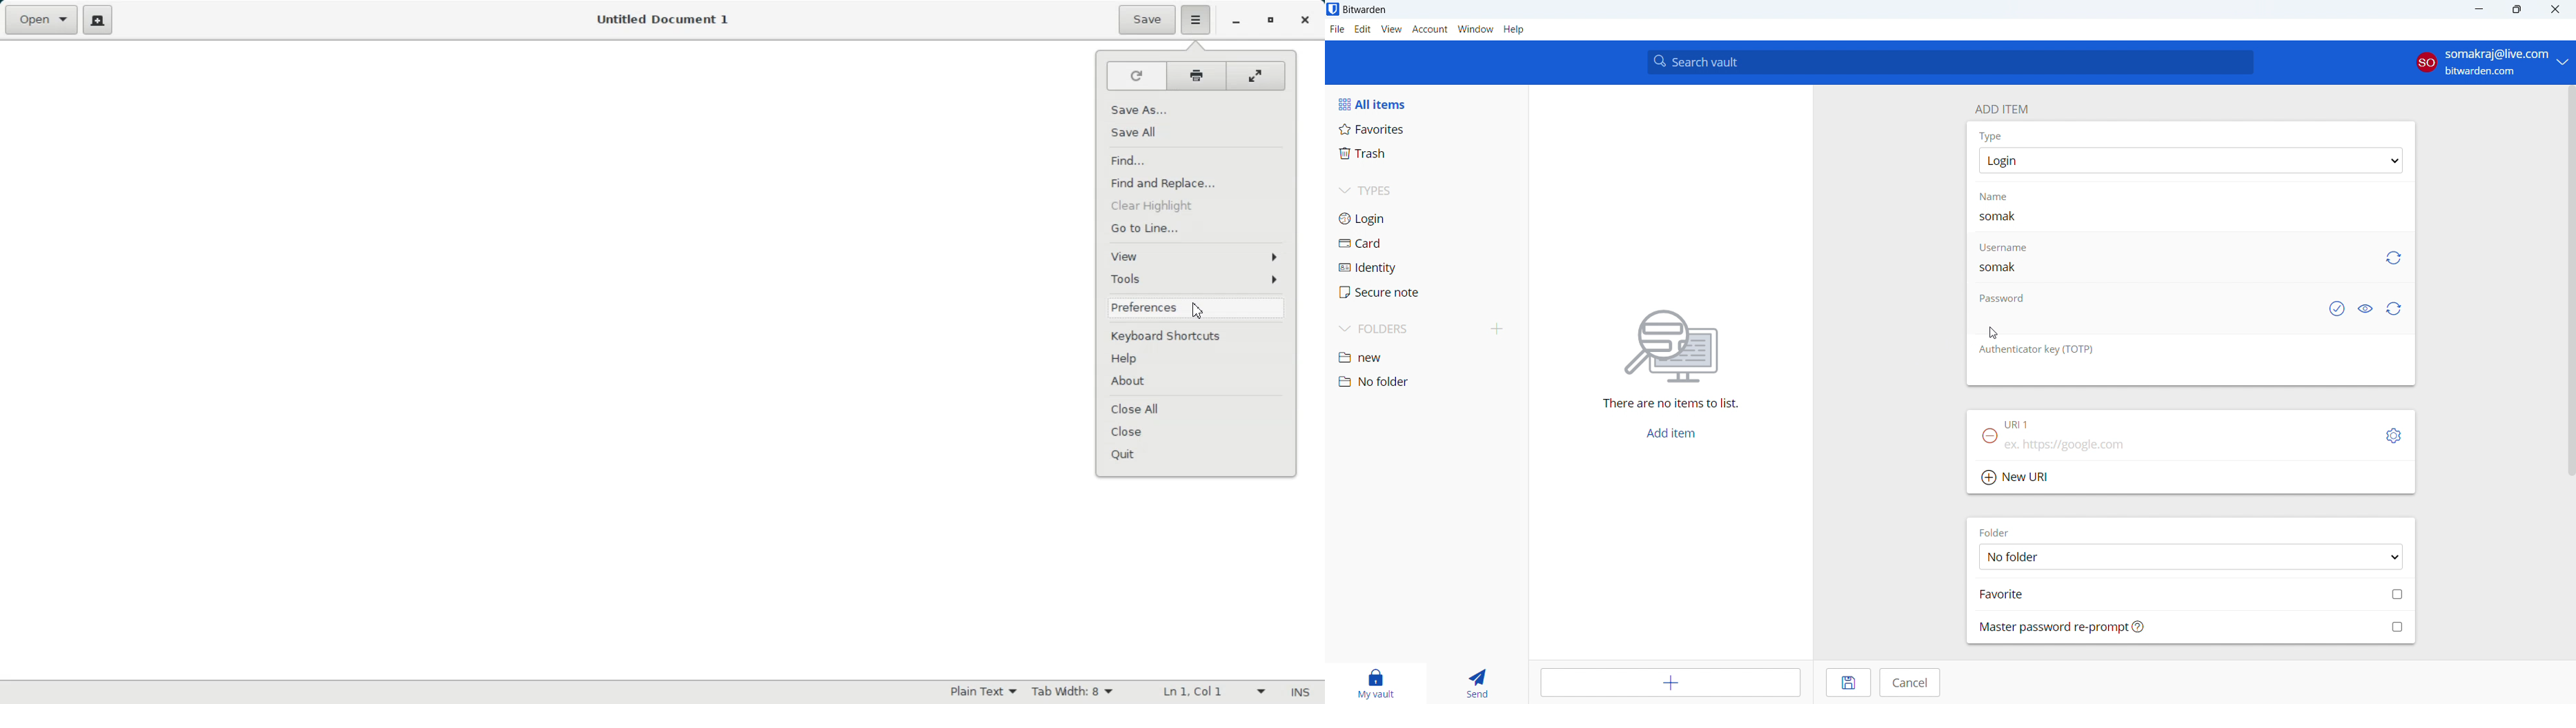 This screenshot has height=728, width=2576. I want to click on Cursor, so click(1200, 309).